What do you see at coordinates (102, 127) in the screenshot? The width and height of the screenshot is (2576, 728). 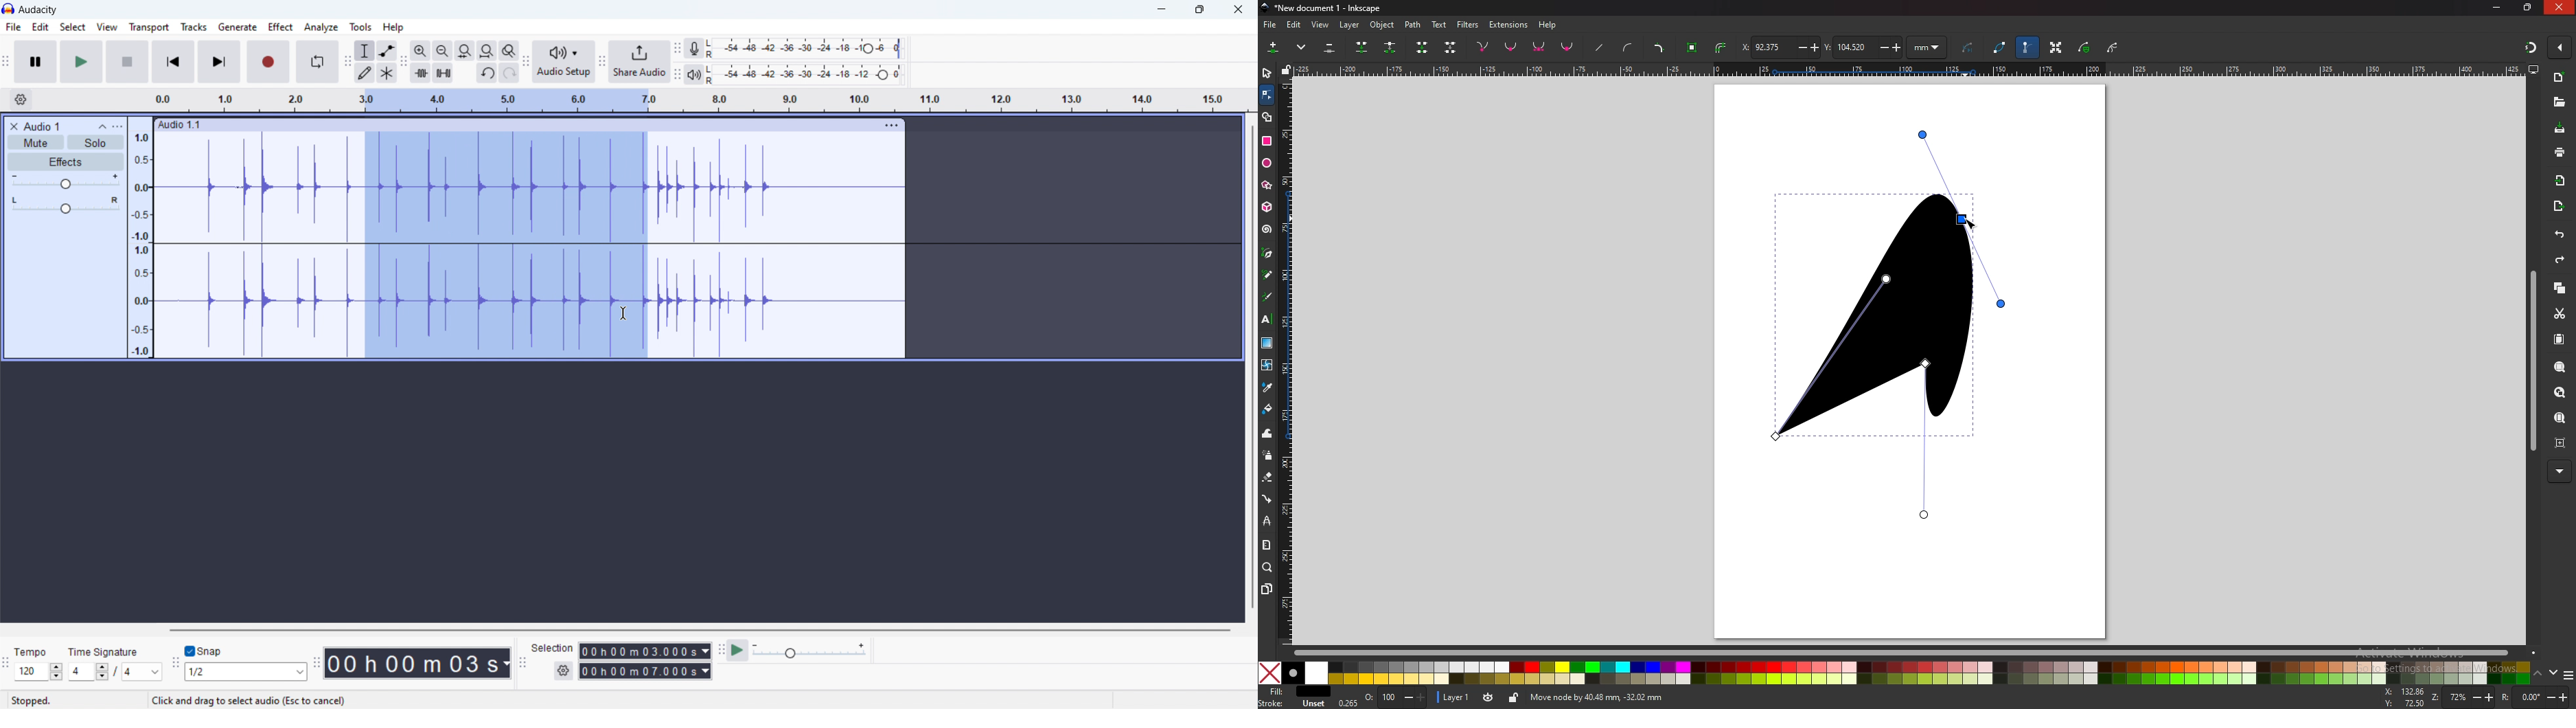 I see `collapse` at bounding box center [102, 127].